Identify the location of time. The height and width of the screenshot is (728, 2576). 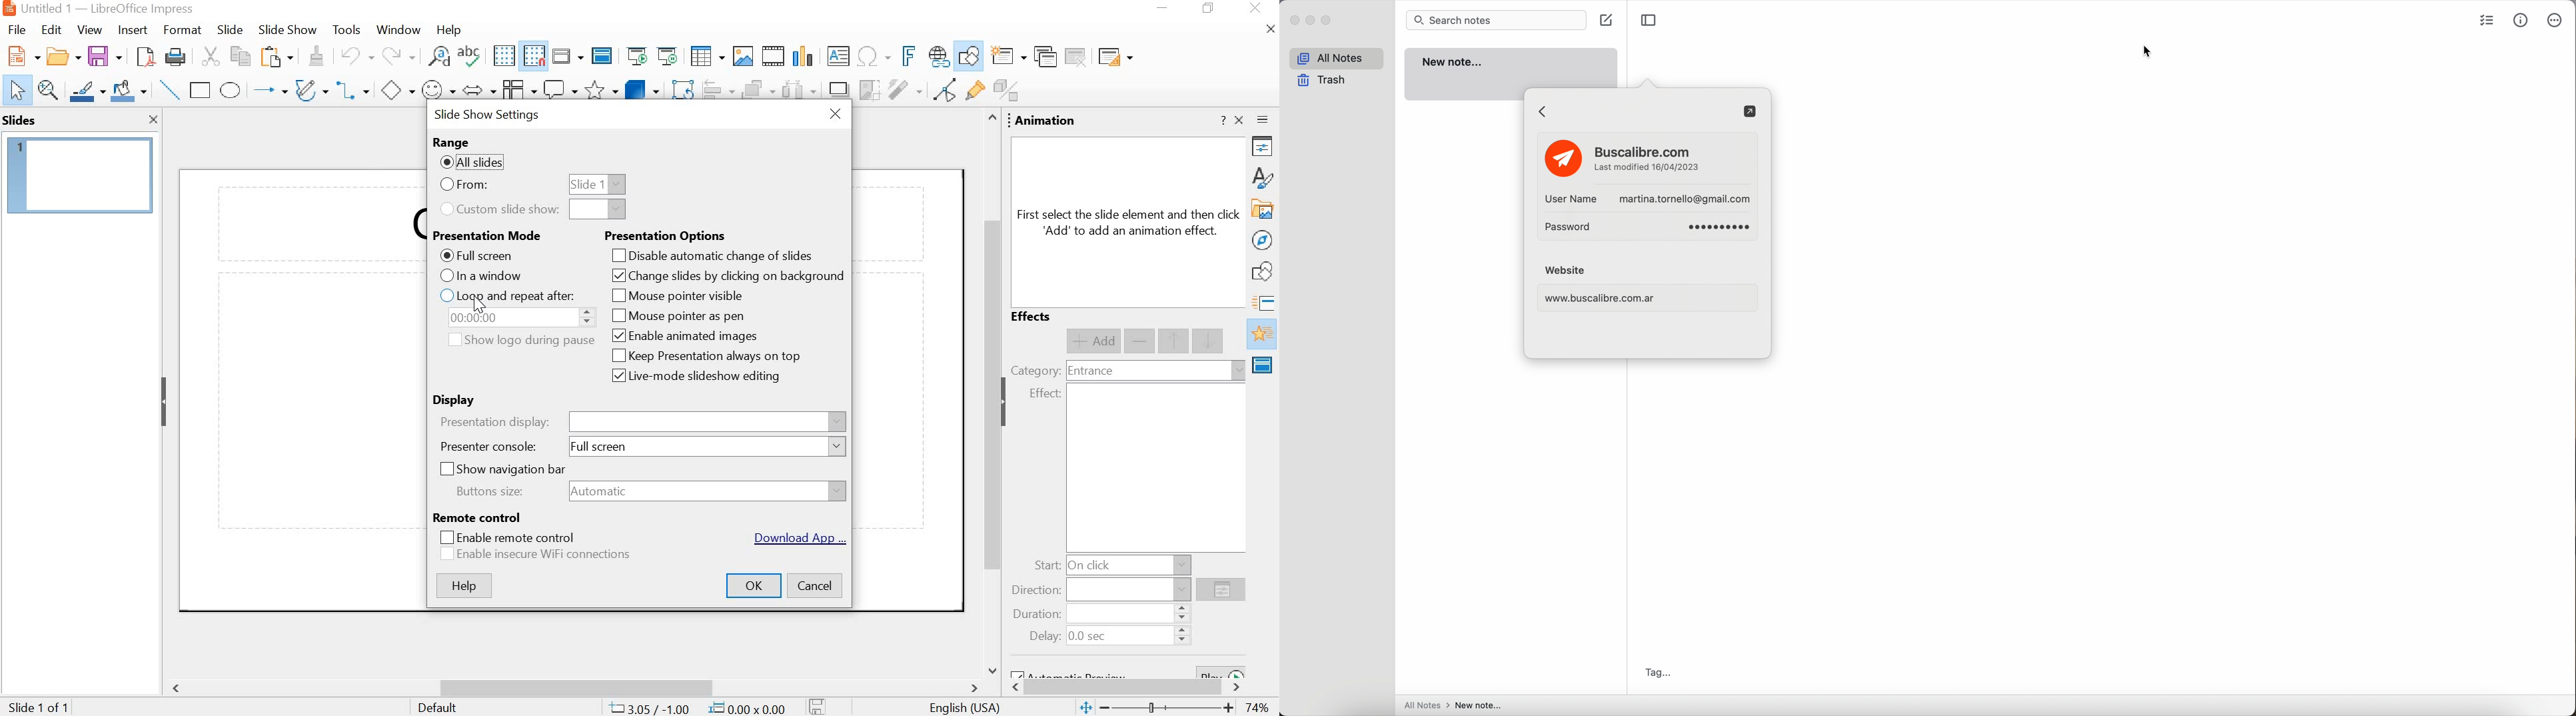
(482, 318).